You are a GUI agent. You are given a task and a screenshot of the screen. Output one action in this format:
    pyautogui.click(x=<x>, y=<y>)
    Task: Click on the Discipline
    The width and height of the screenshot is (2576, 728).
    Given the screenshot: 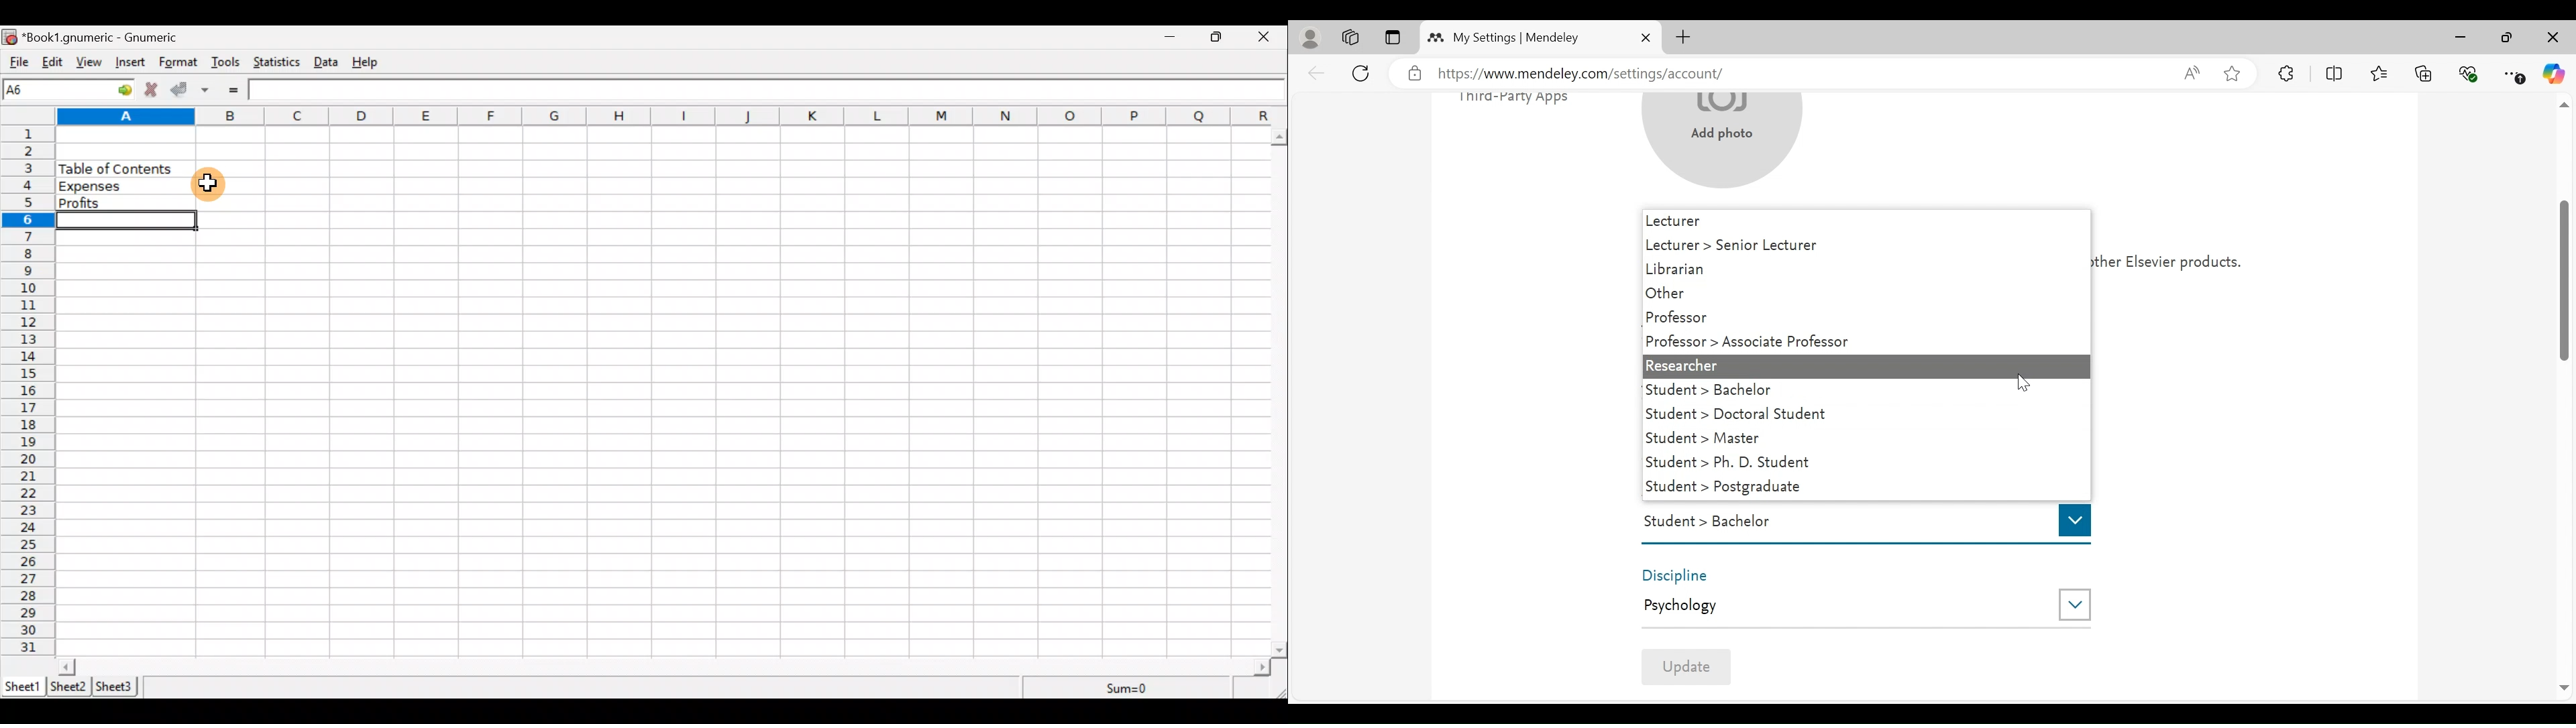 What is the action you would take?
    pyautogui.click(x=1687, y=575)
    